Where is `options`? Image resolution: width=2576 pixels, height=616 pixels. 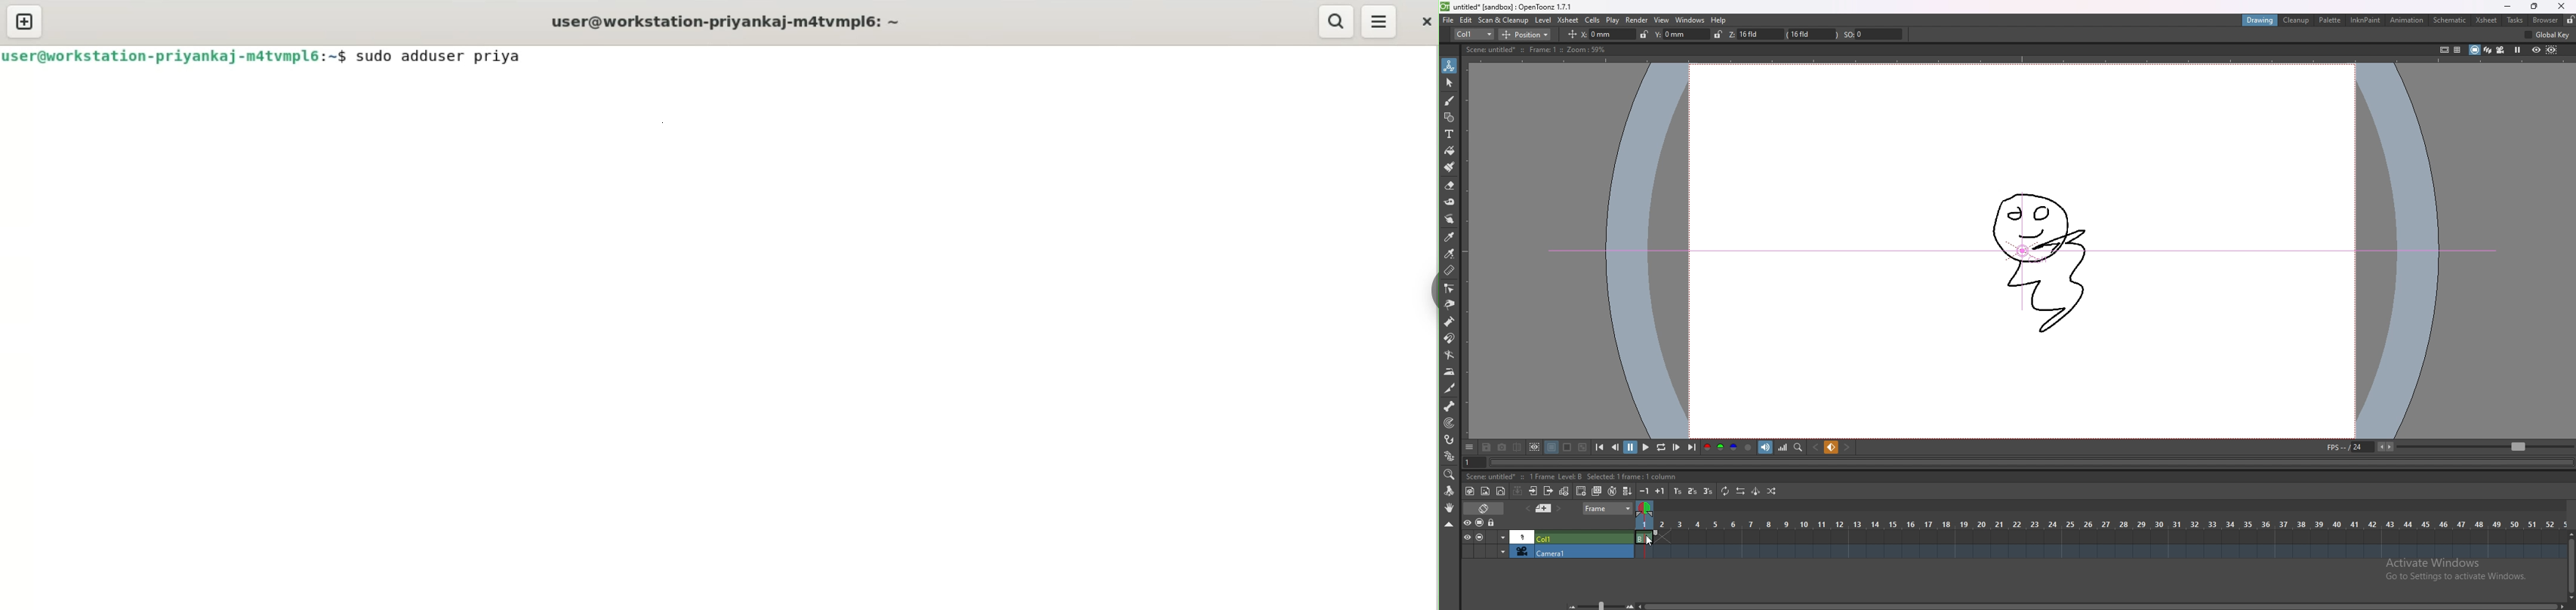 options is located at coordinates (1470, 446).